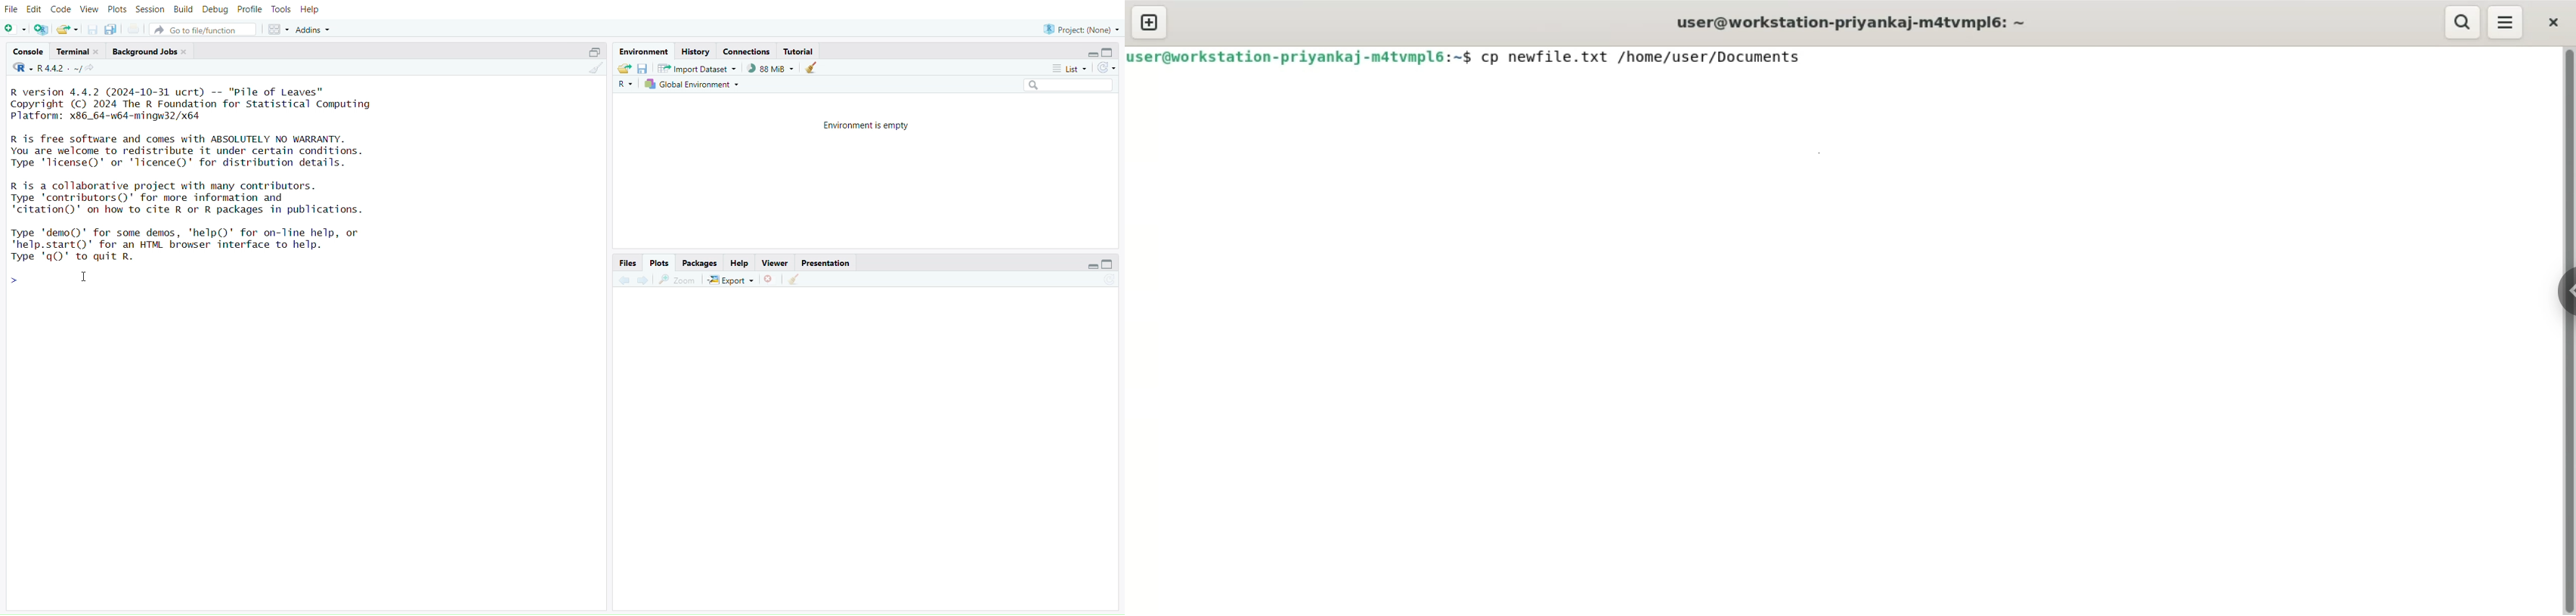  What do you see at coordinates (1079, 29) in the screenshot?
I see `project(None)` at bounding box center [1079, 29].